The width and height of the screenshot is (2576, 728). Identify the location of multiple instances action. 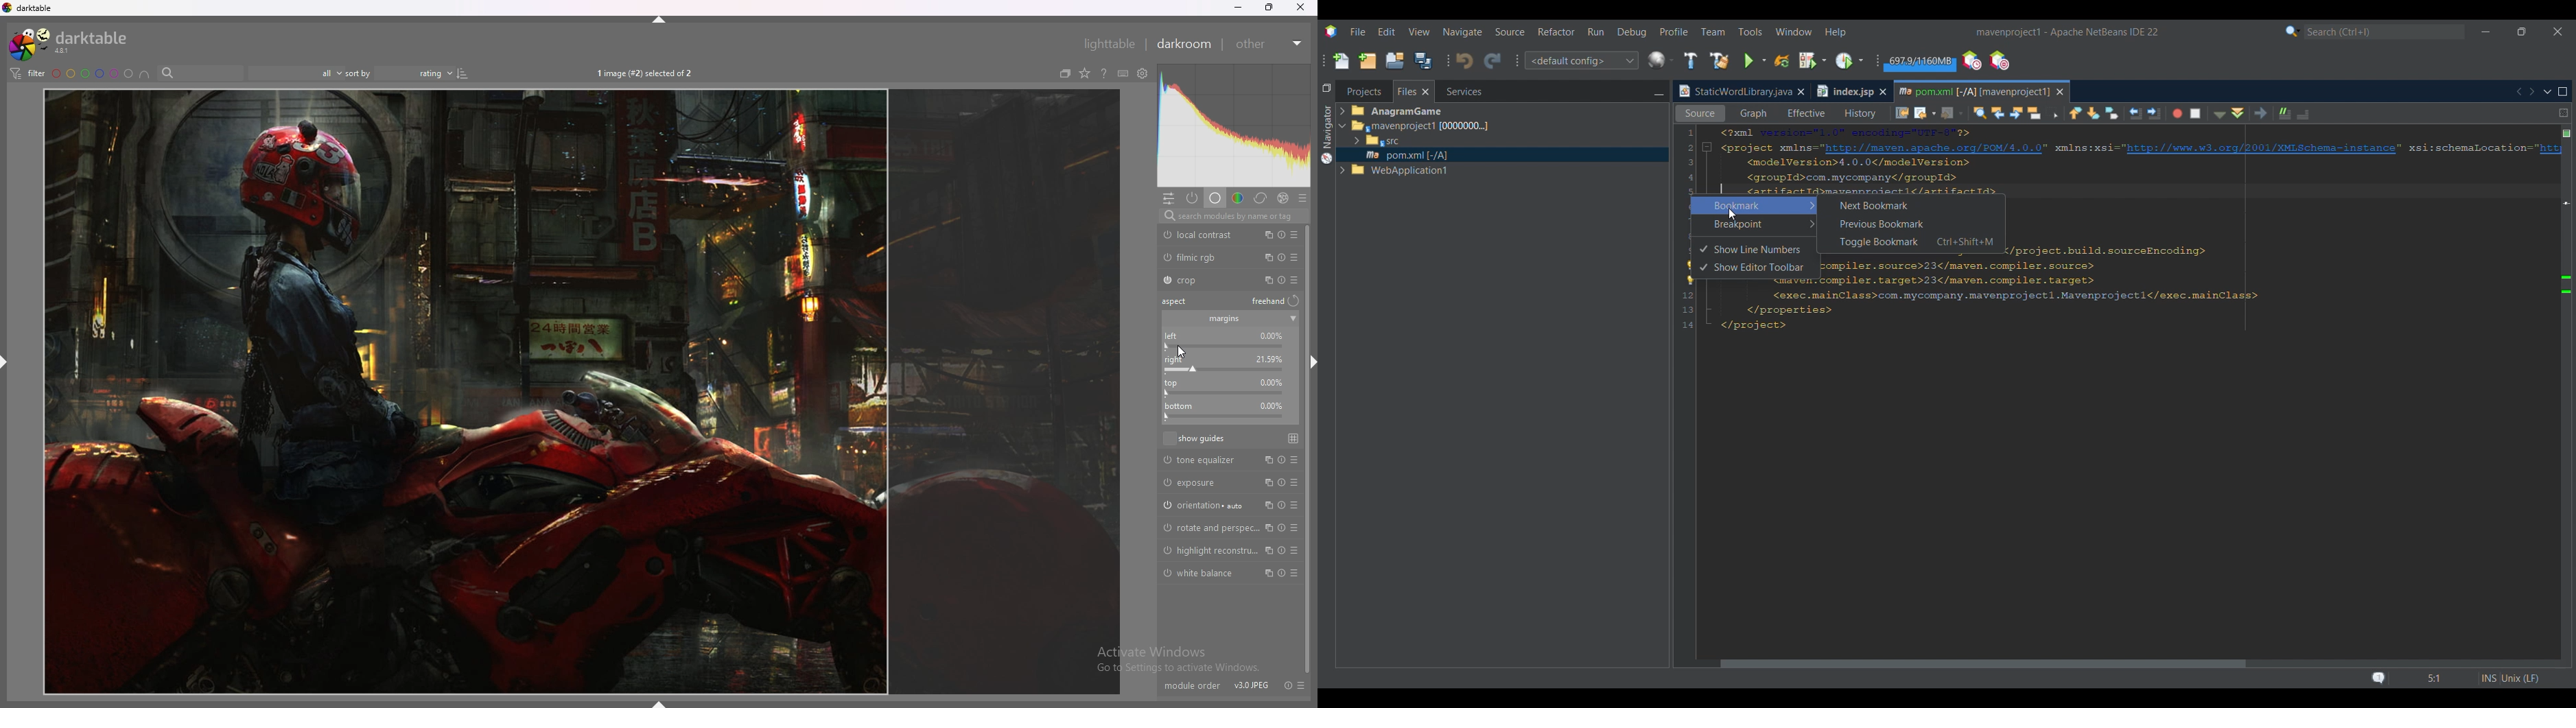
(1268, 574).